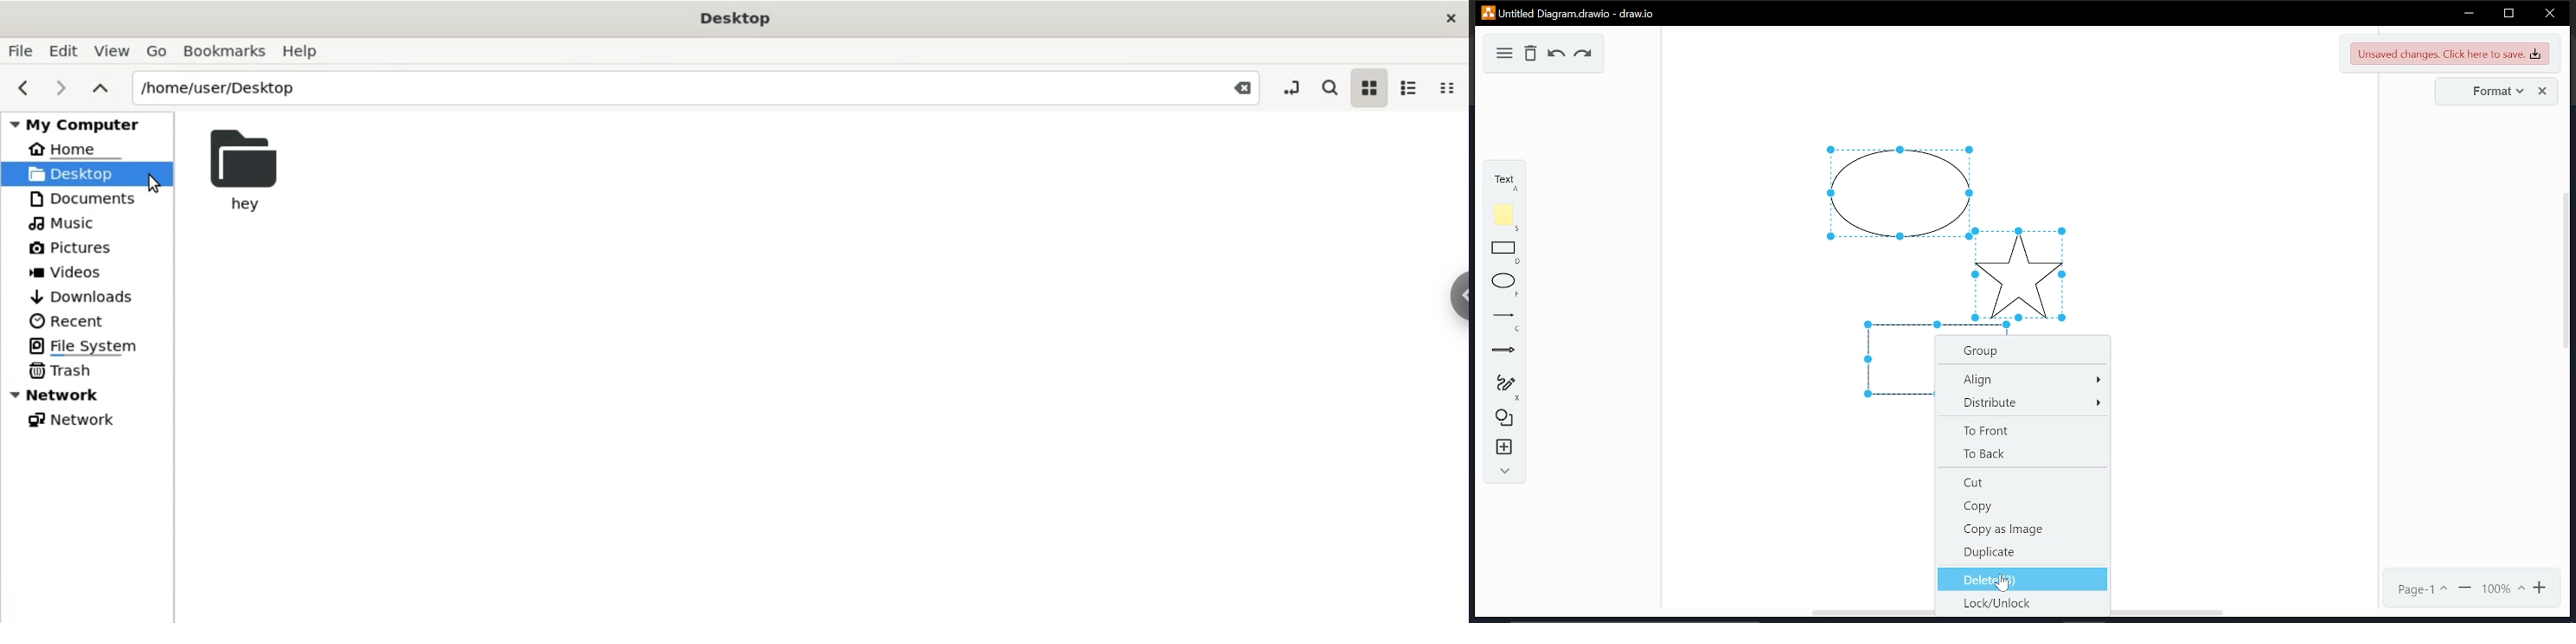 This screenshot has width=2576, height=644. What do you see at coordinates (1505, 416) in the screenshot?
I see `shapes` at bounding box center [1505, 416].